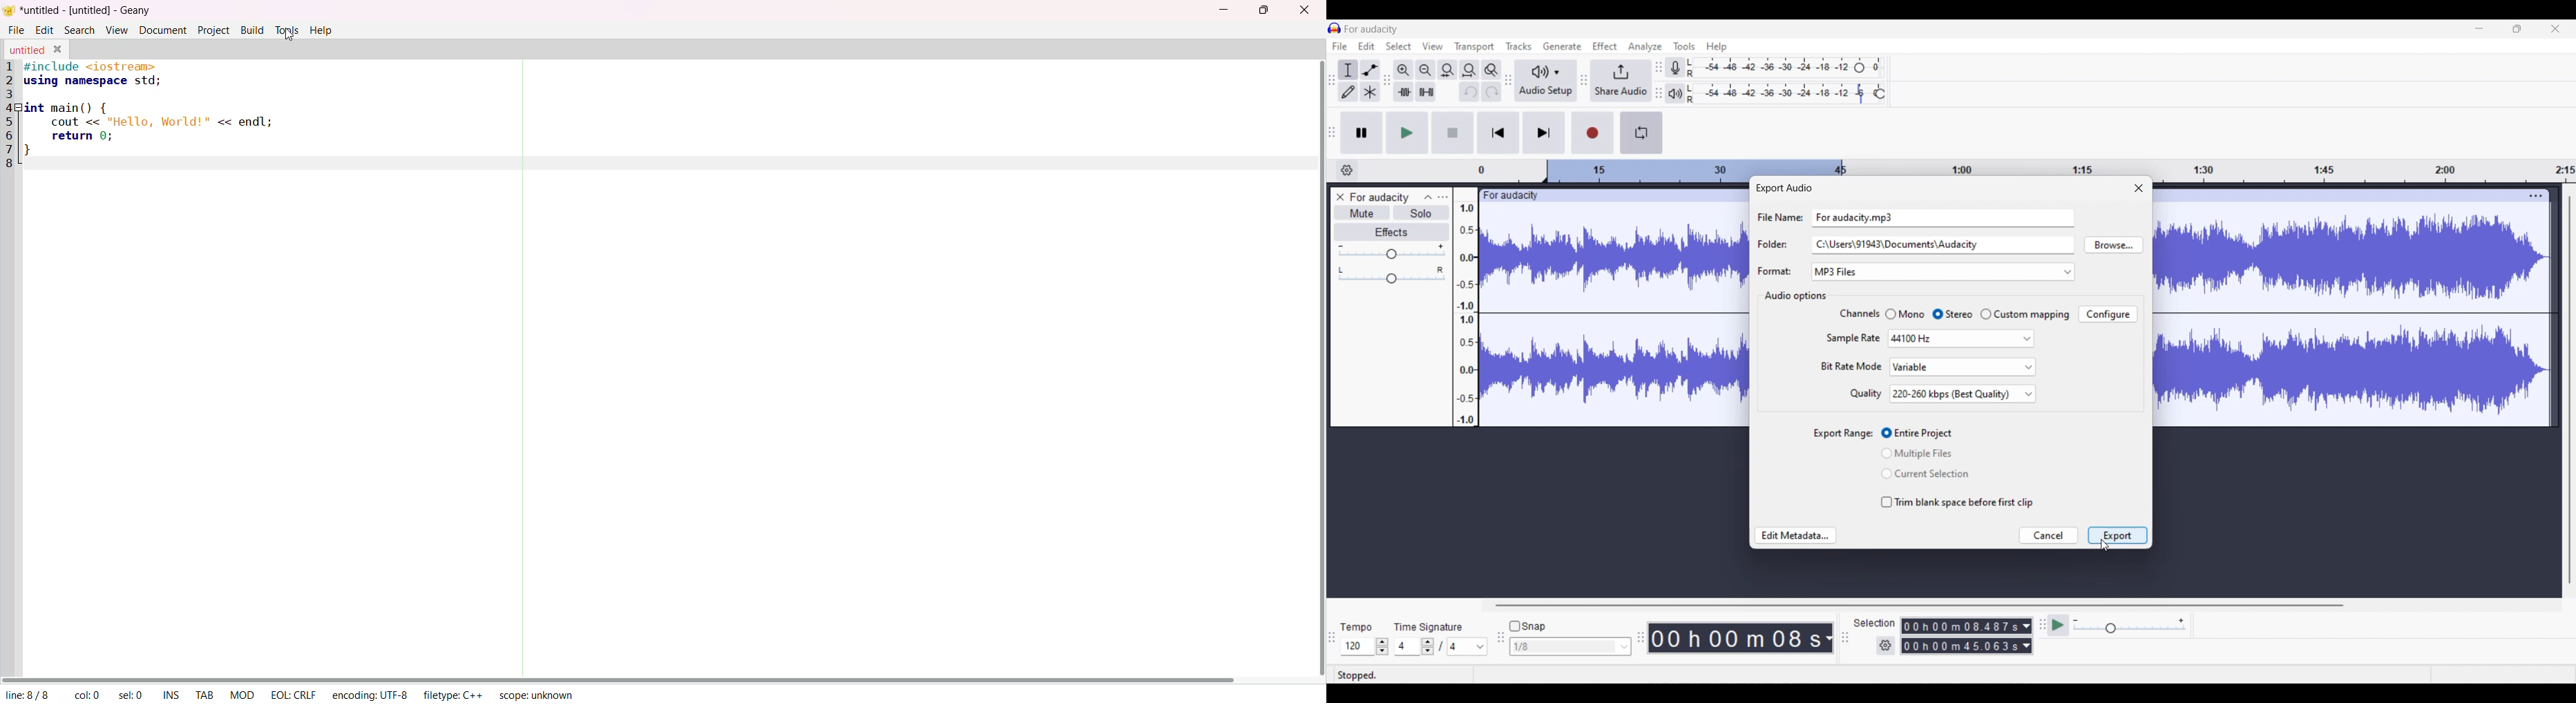 Image resolution: width=2576 pixels, height=728 pixels. Describe the element at coordinates (1769, 68) in the screenshot. I see `Recording level` at that location.